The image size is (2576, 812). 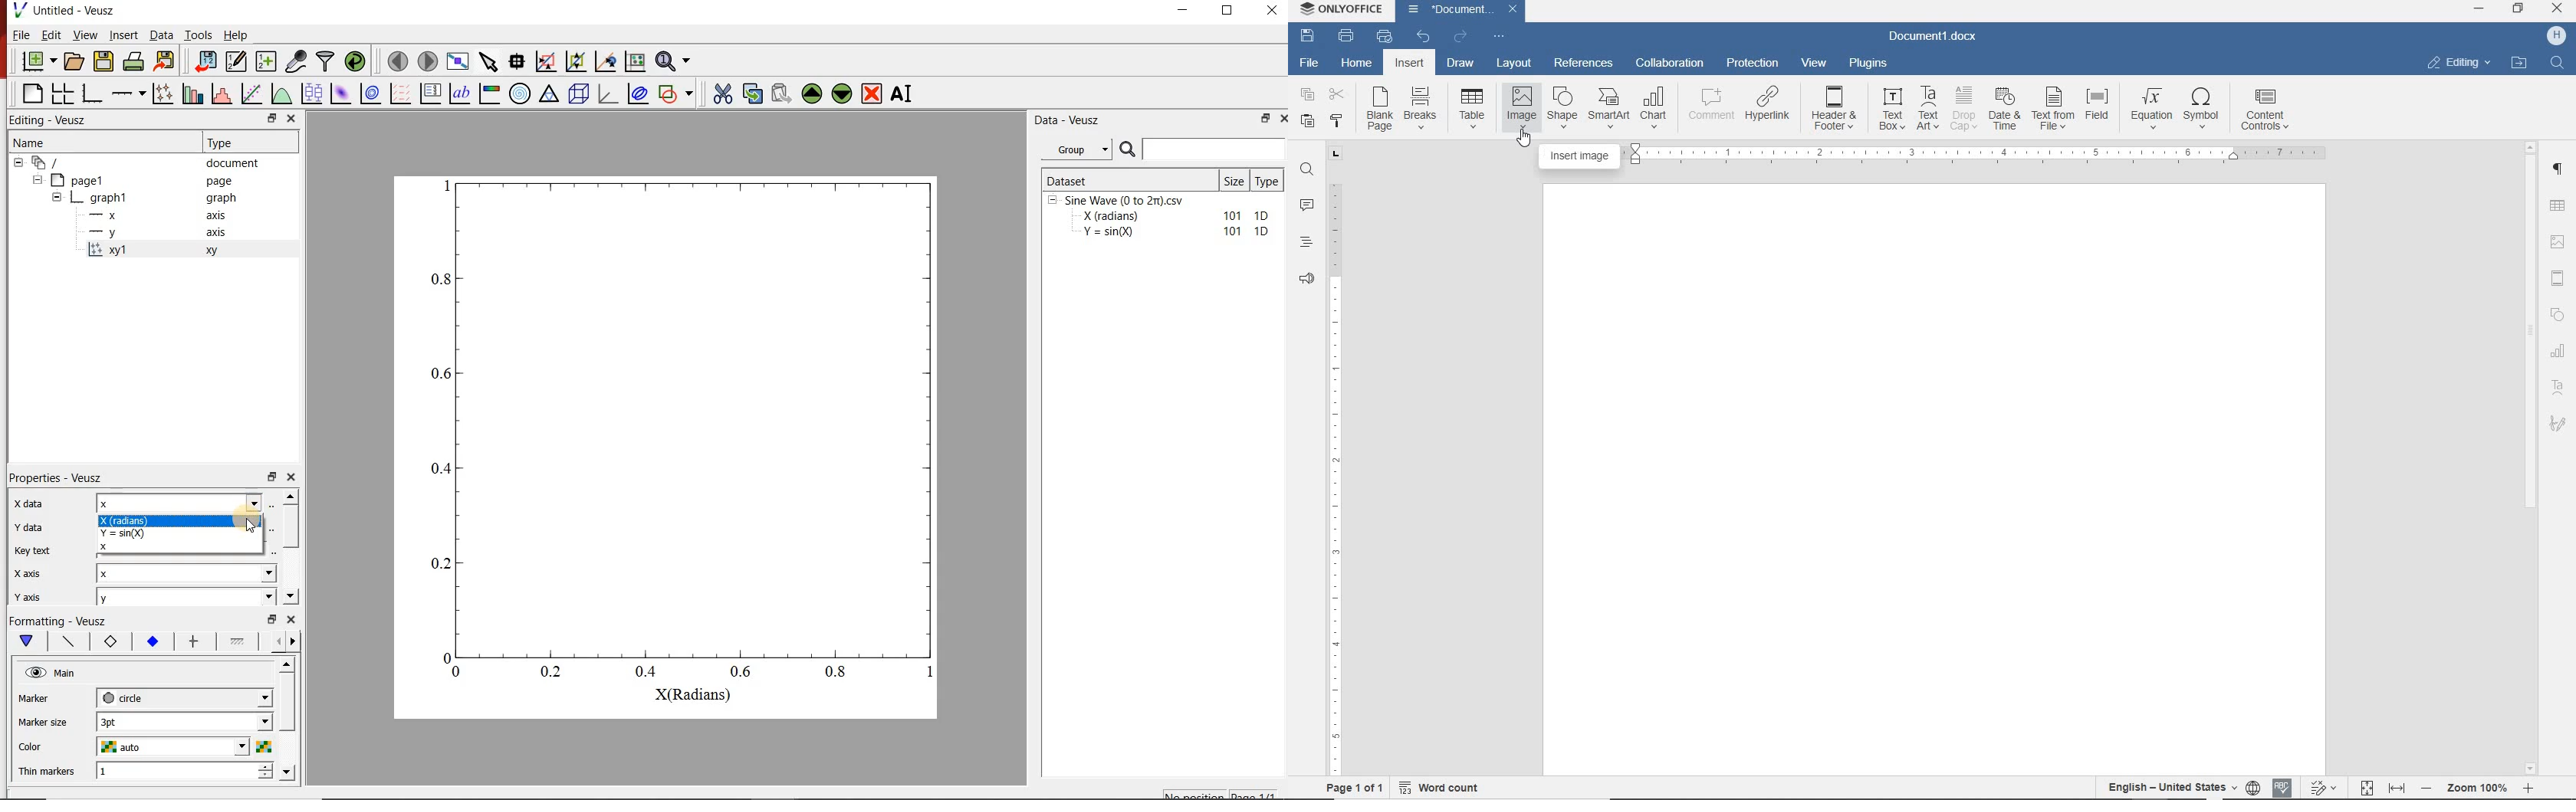 What do you see at coordinates (150, 642) in the screenshot?
I see `1.2` at bounding box center [150, 642].